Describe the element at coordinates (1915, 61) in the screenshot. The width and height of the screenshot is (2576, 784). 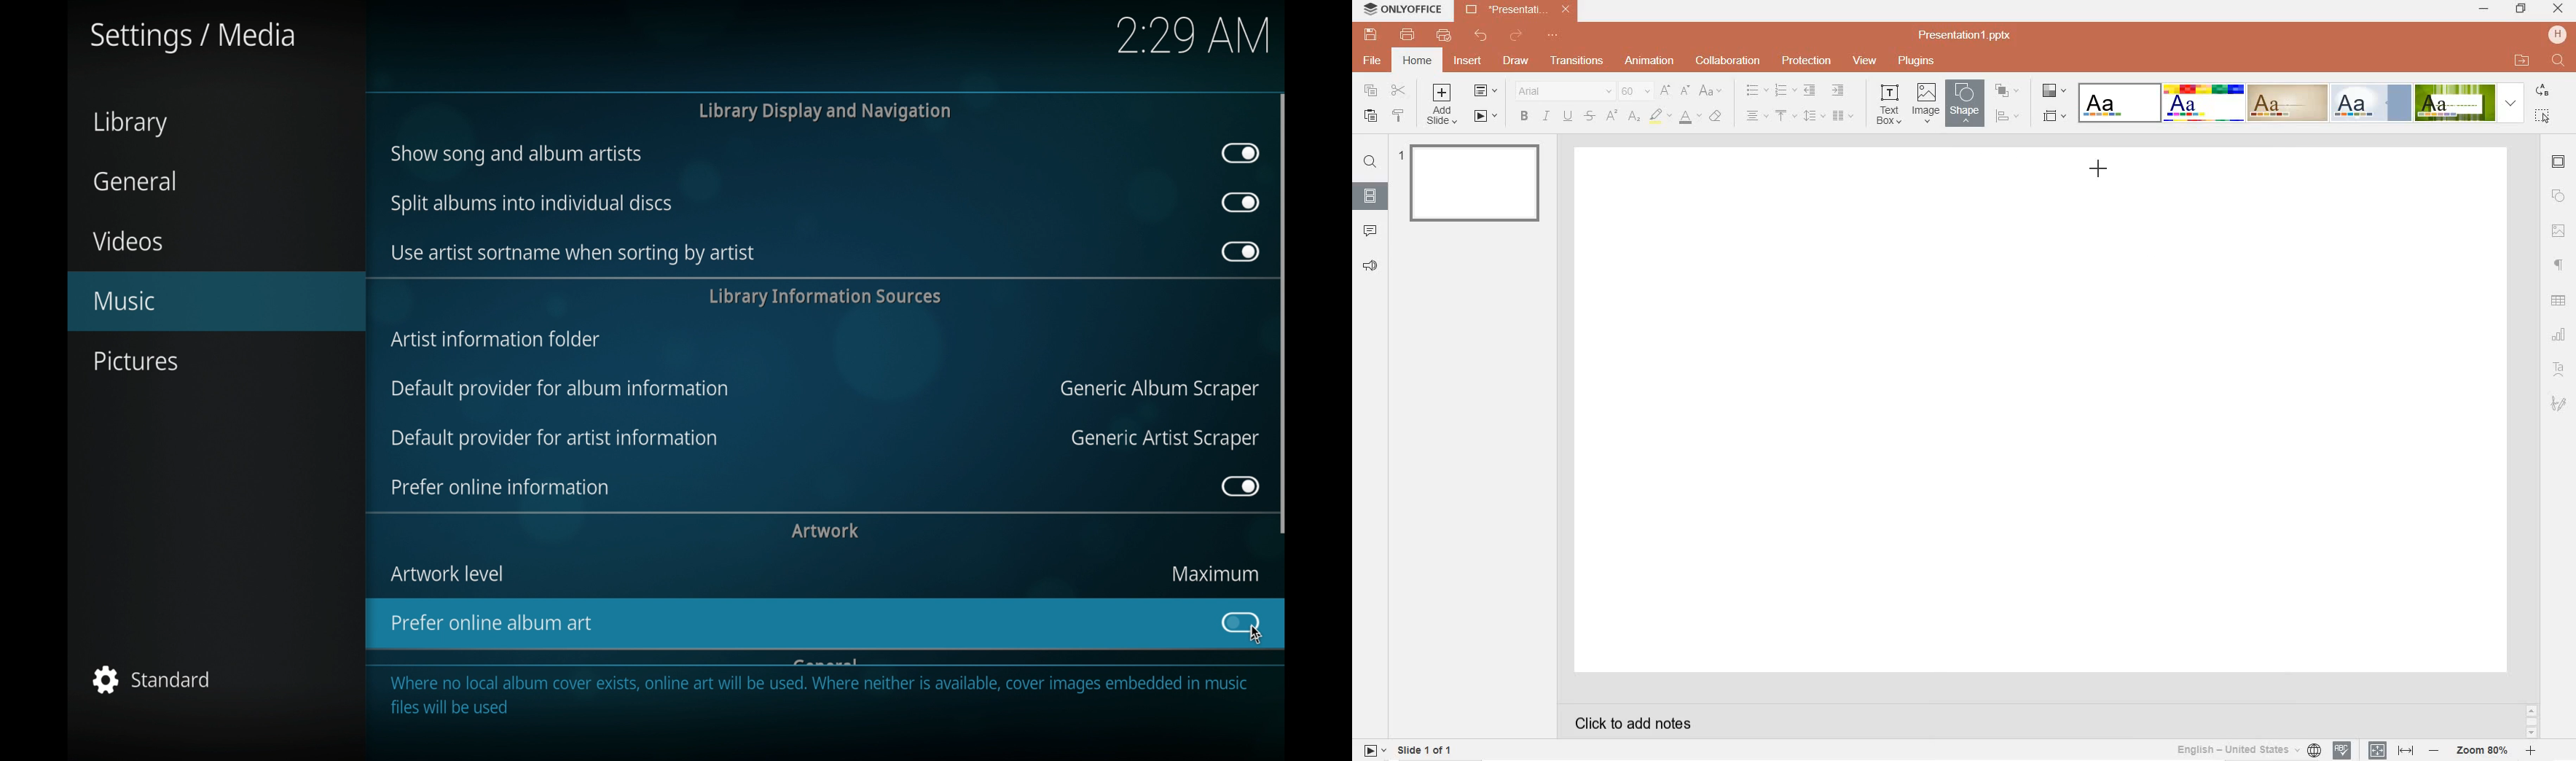
I see `plugins` at that location.